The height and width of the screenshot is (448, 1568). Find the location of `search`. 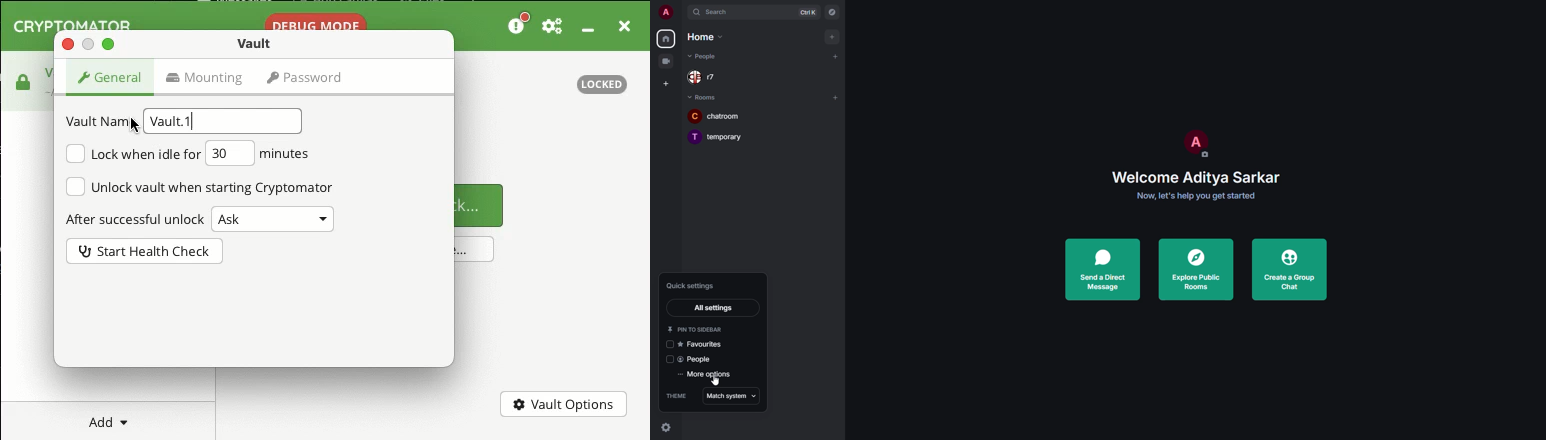

search is located at coordinates (719, 12).